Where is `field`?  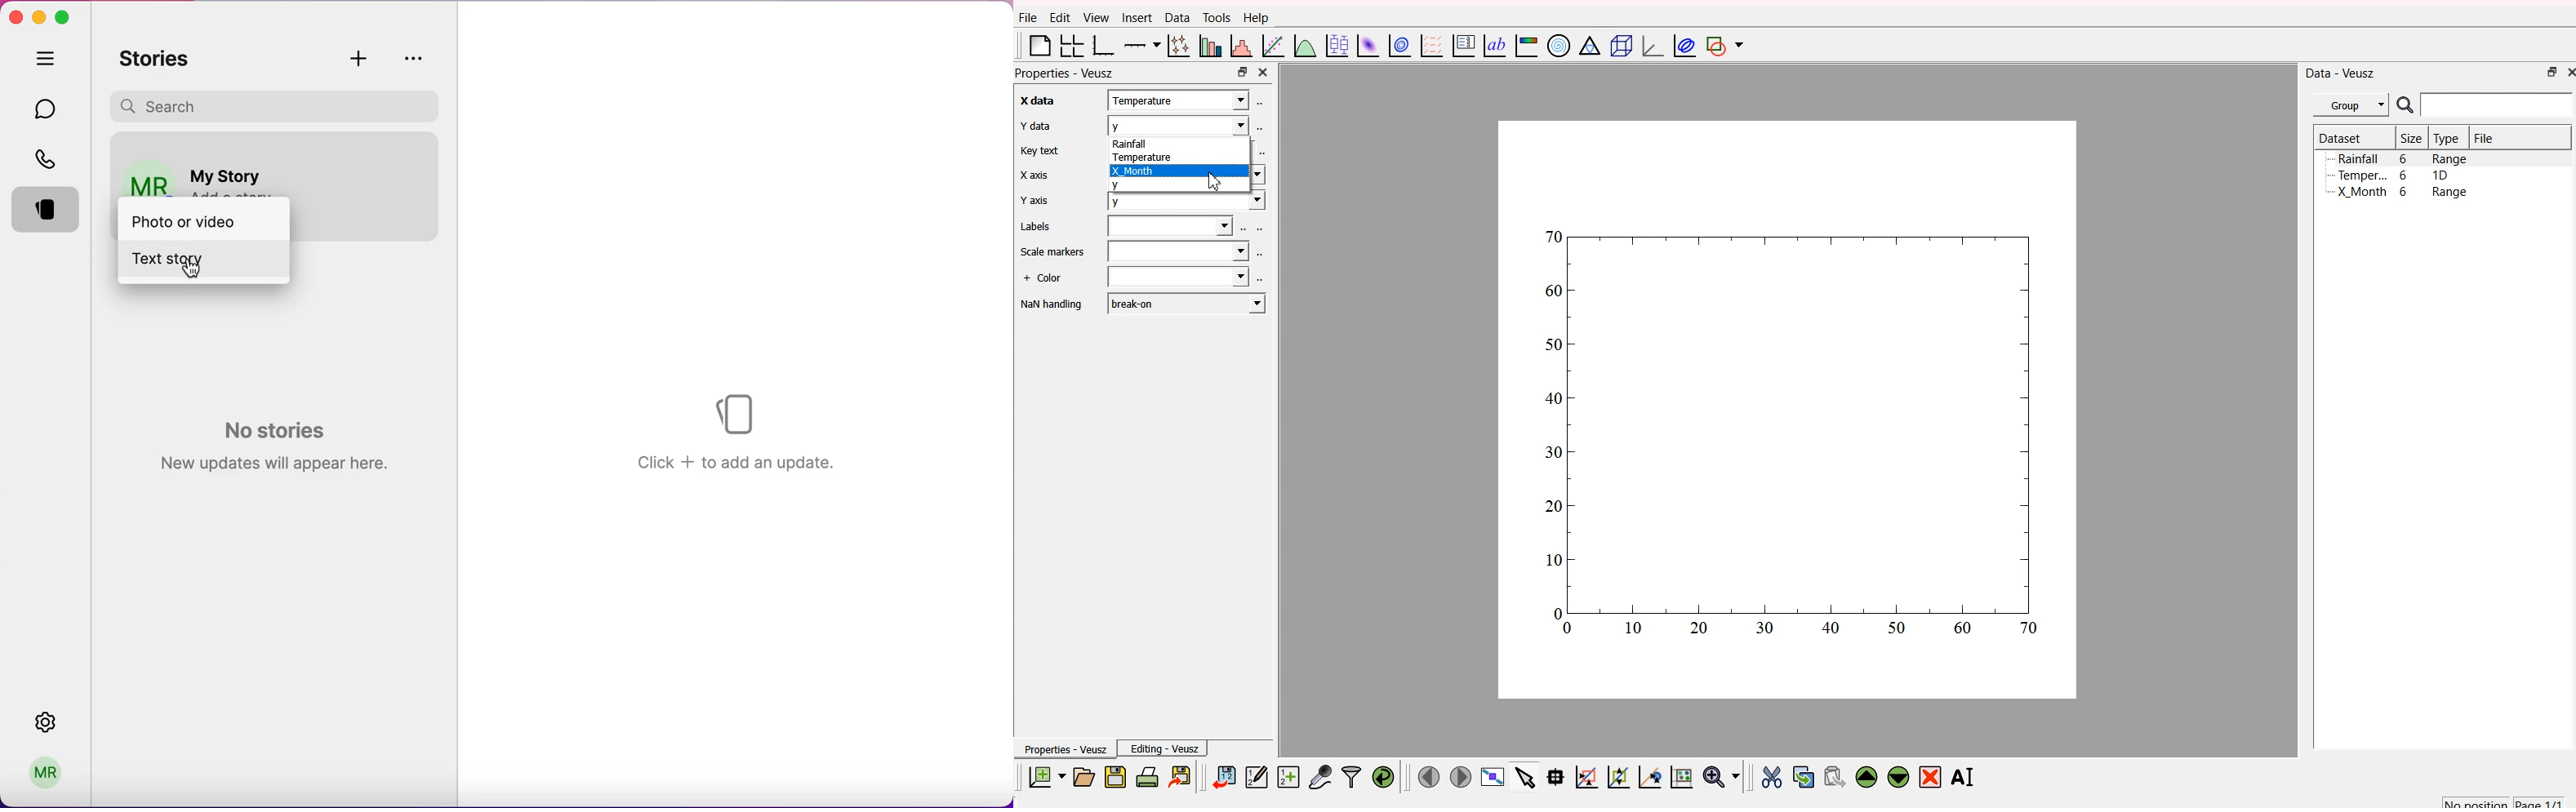
field is located at coordinates (1177, 278).